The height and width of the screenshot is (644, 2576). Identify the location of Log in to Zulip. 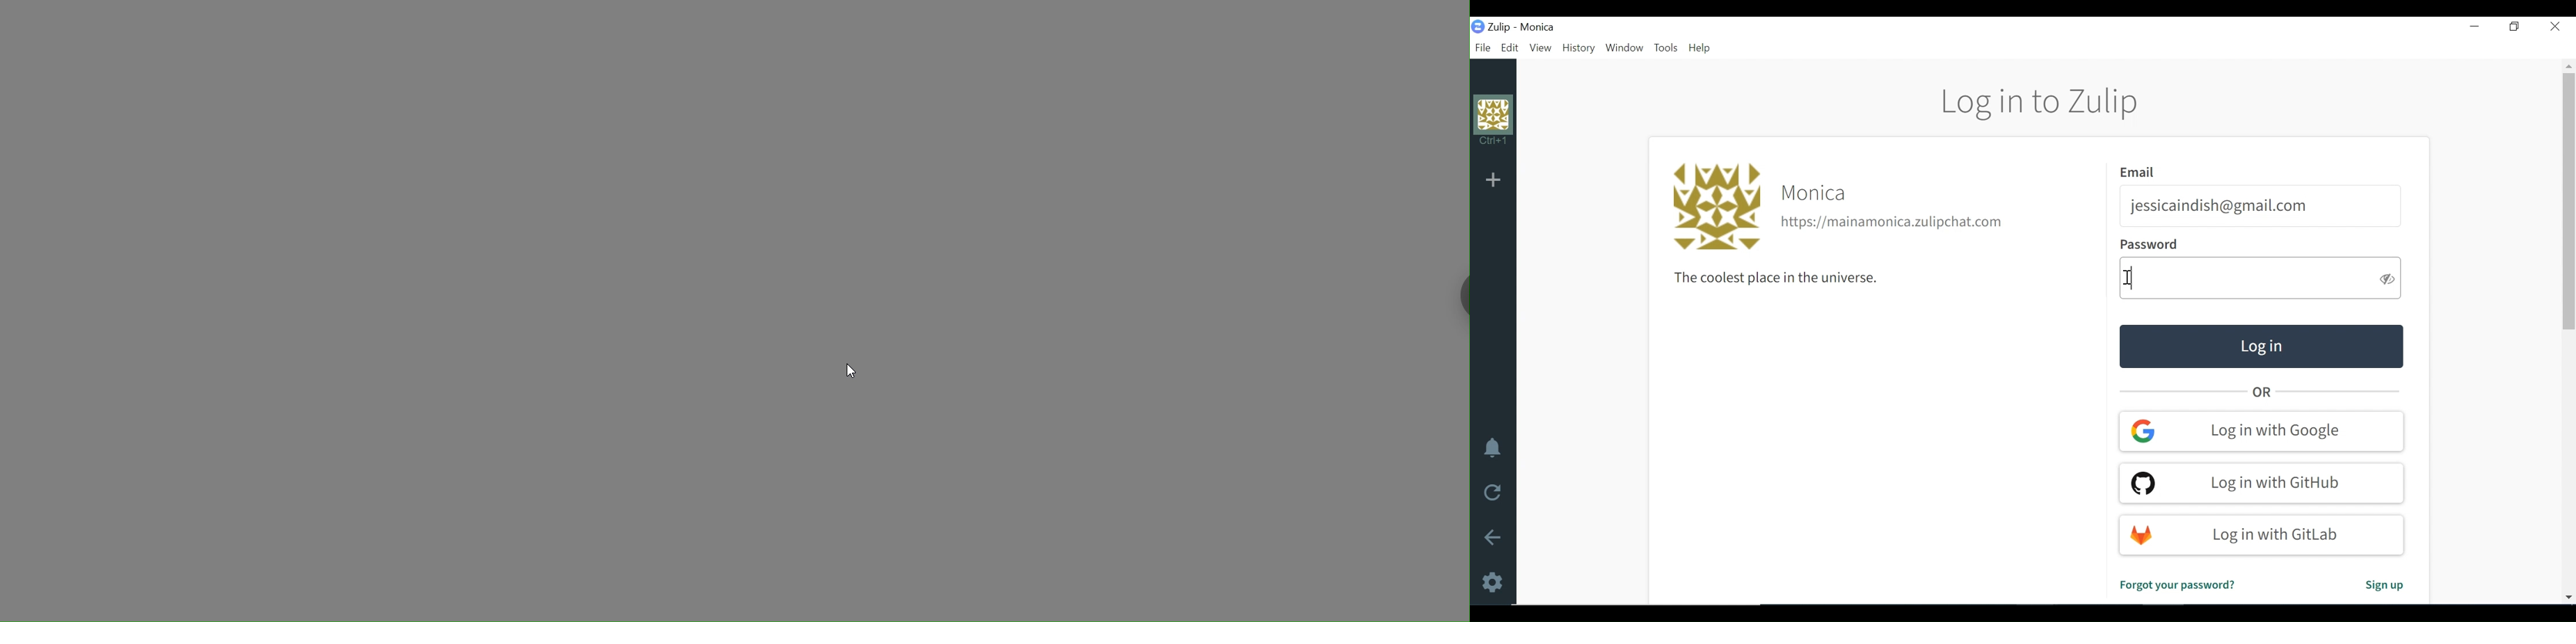
(2042, 103).